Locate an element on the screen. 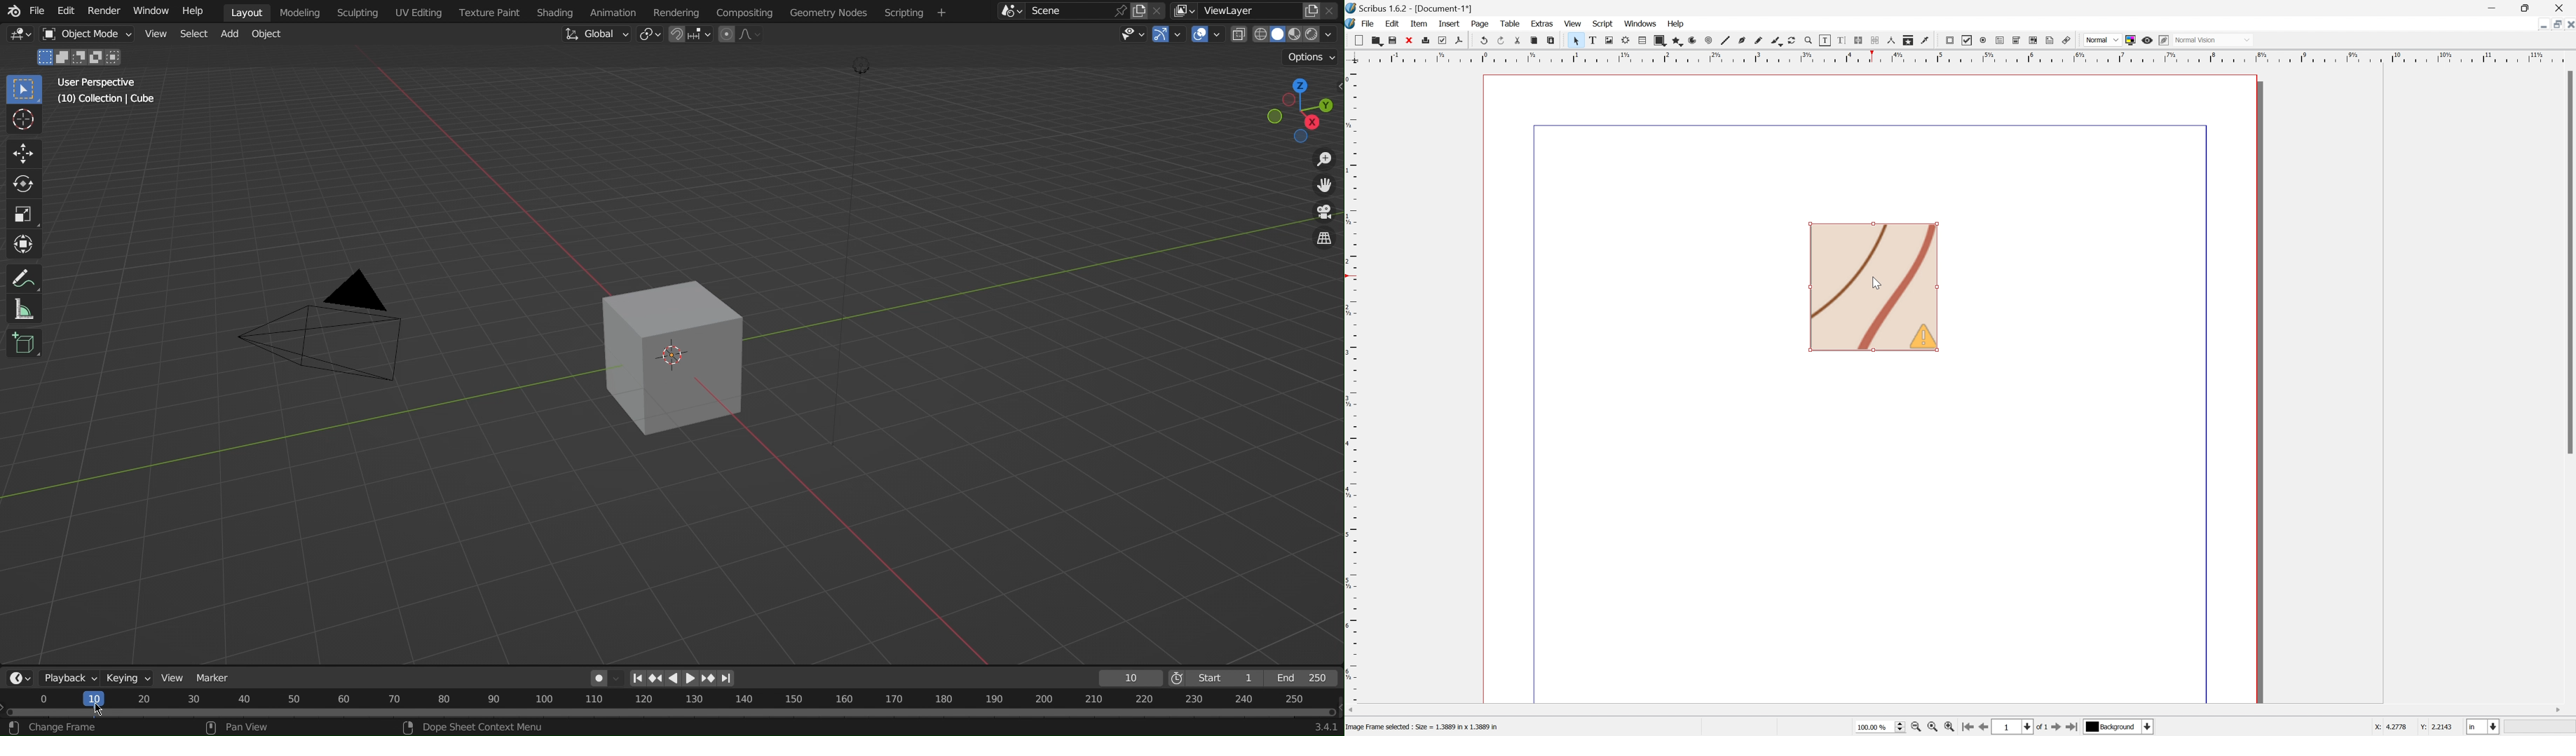 The width and height of the screenshot is (2576, 756). coordinates is located at coordinates (2414, 729).